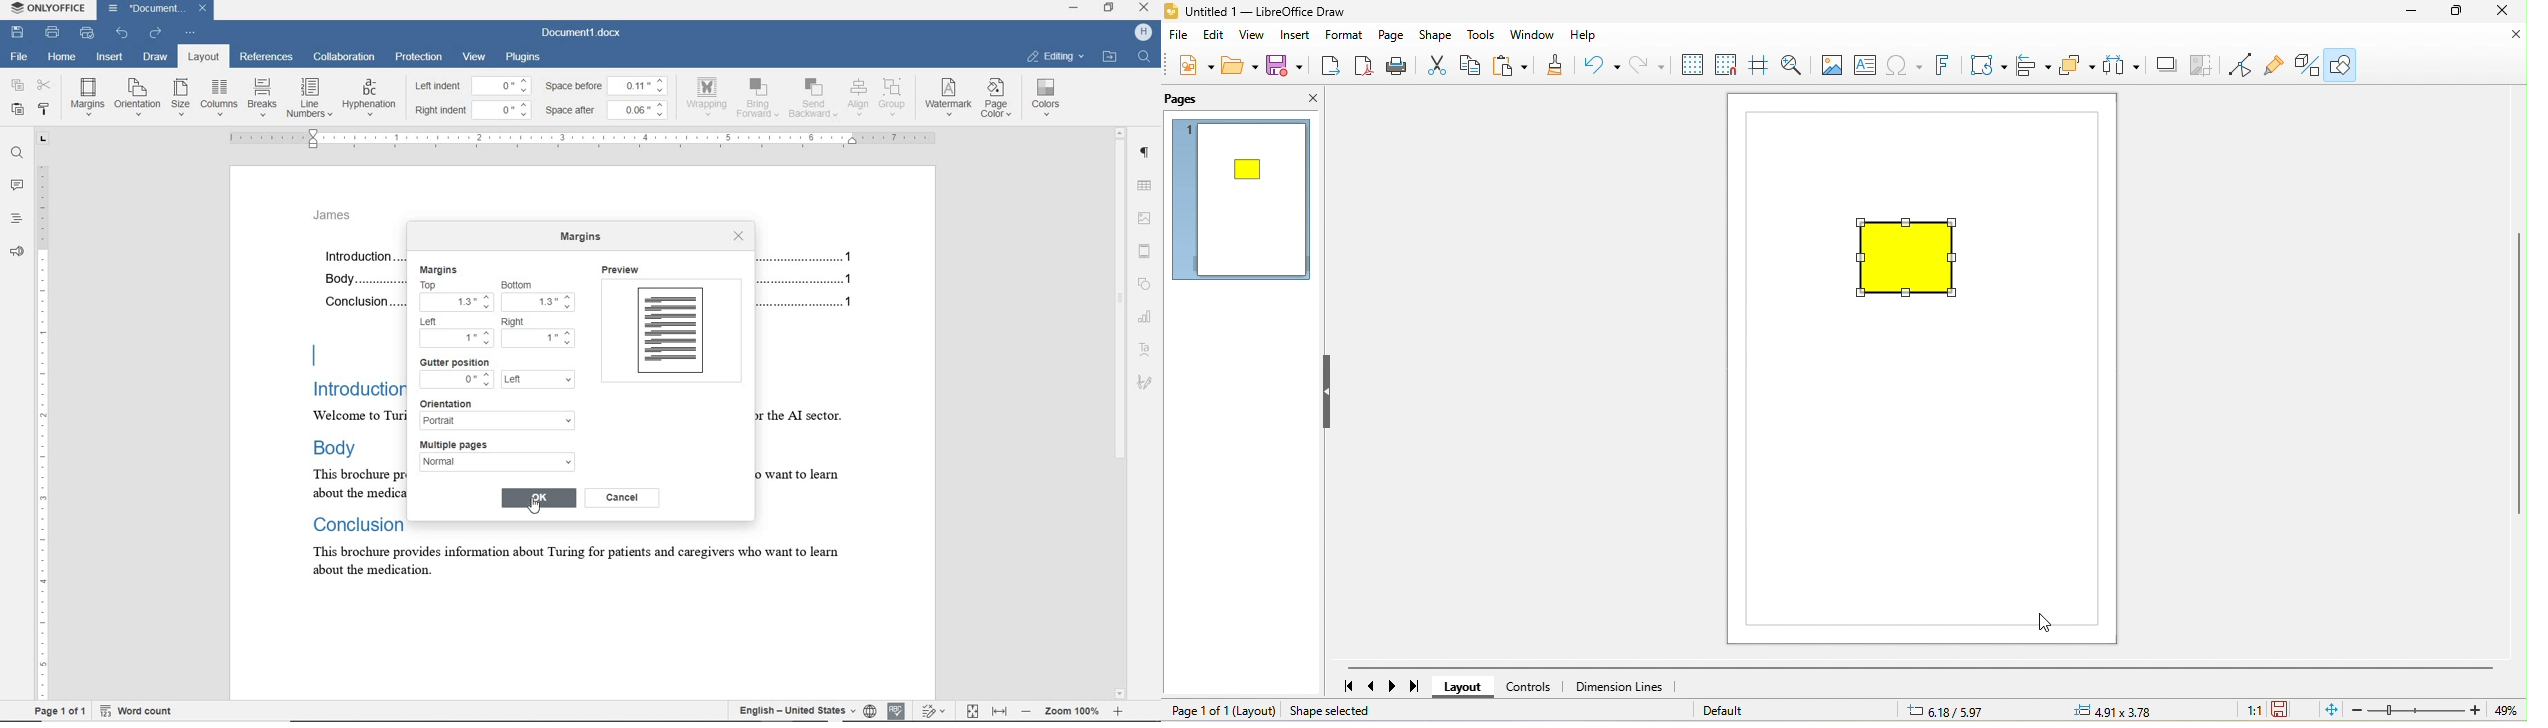 This screenshot has height=728, width=2548. I want to click on save, so click(1288, 65).